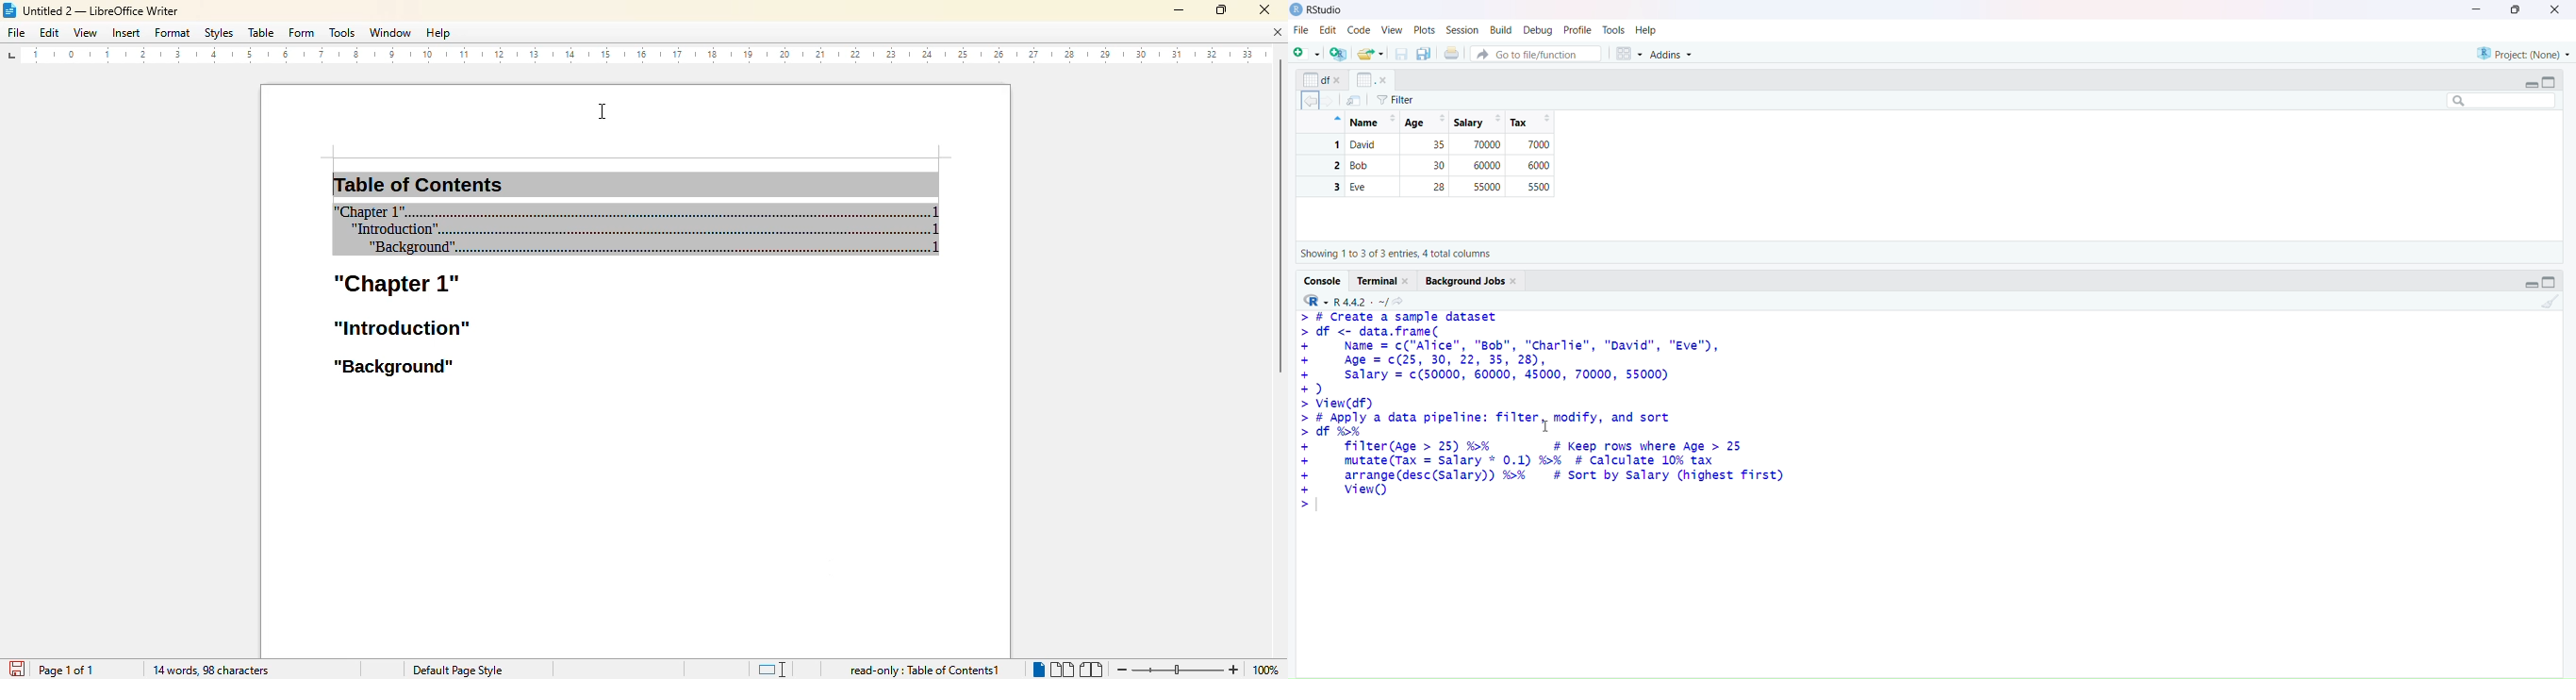 This screenshot has height=700, width=2576. I want to click on title, so click(91, 10).